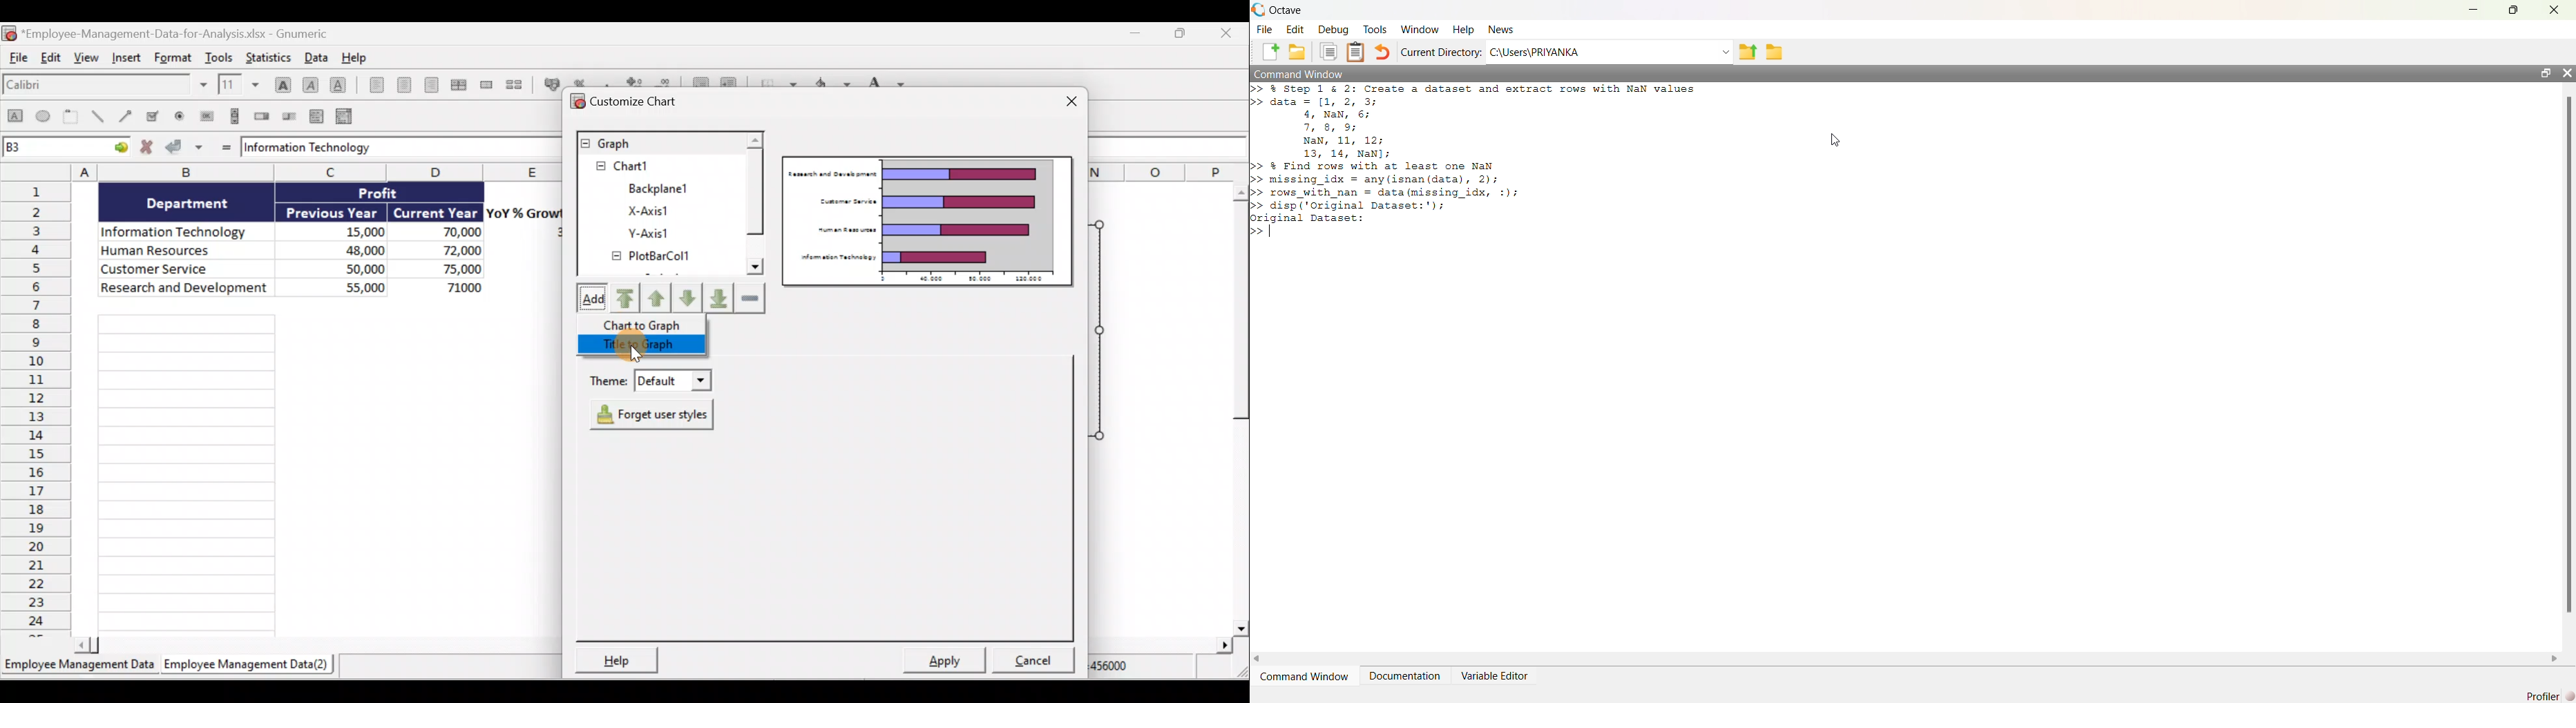 The image size is (2576, 728). I want to click on Title to graph, so click(641, 346).